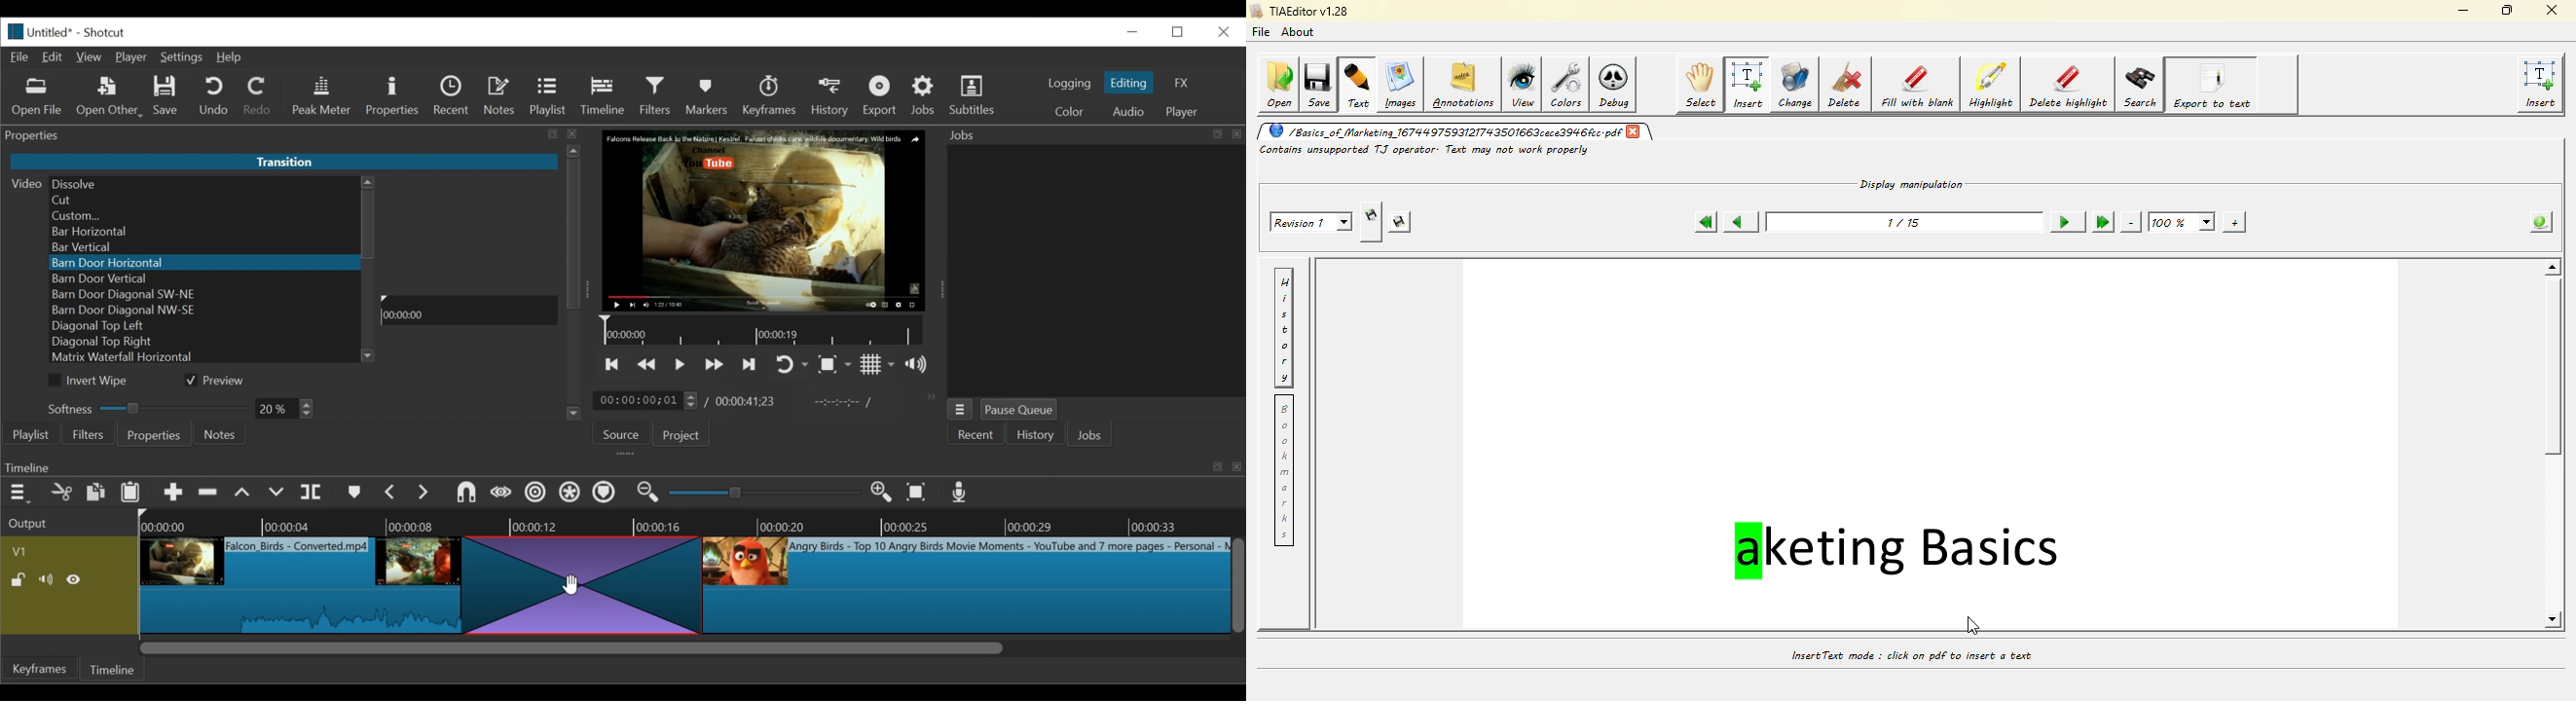 This screenshot has height=728, width=2576. What do you see at coordinates (76, 579) in the screenshot?
I see `Hide` at bounding box center [76, 579].